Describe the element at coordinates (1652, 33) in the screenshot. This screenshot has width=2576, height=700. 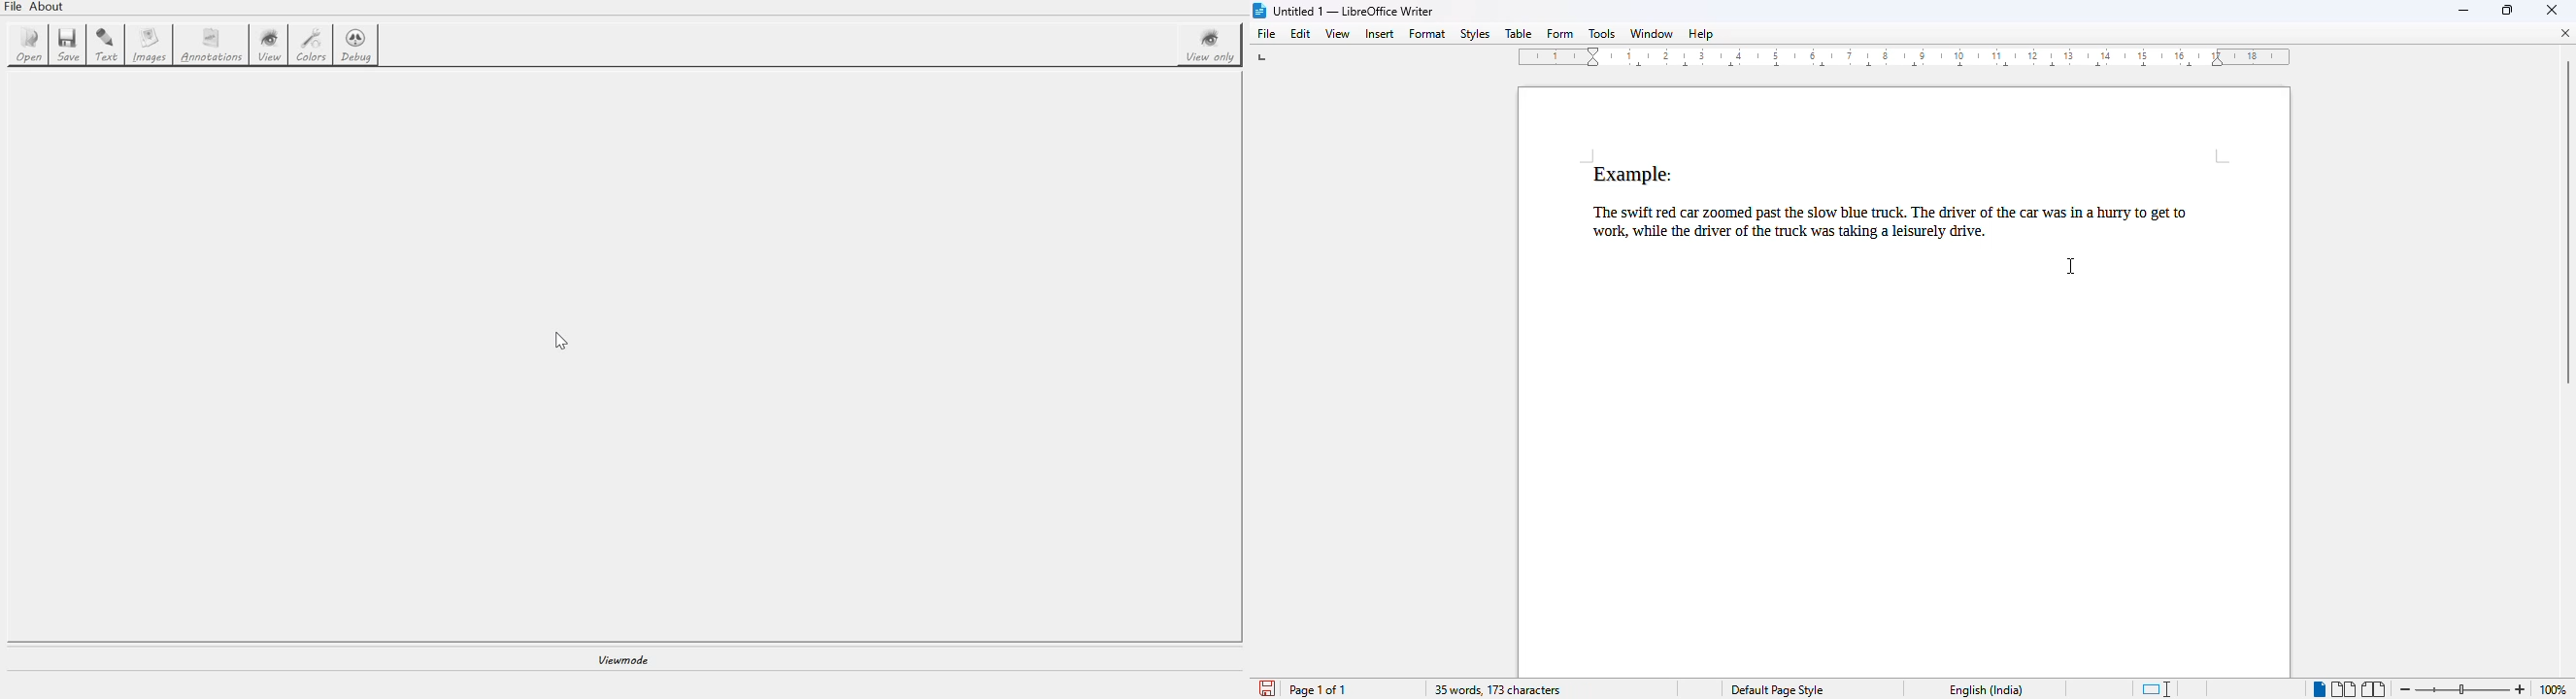
I see `window` at that location.